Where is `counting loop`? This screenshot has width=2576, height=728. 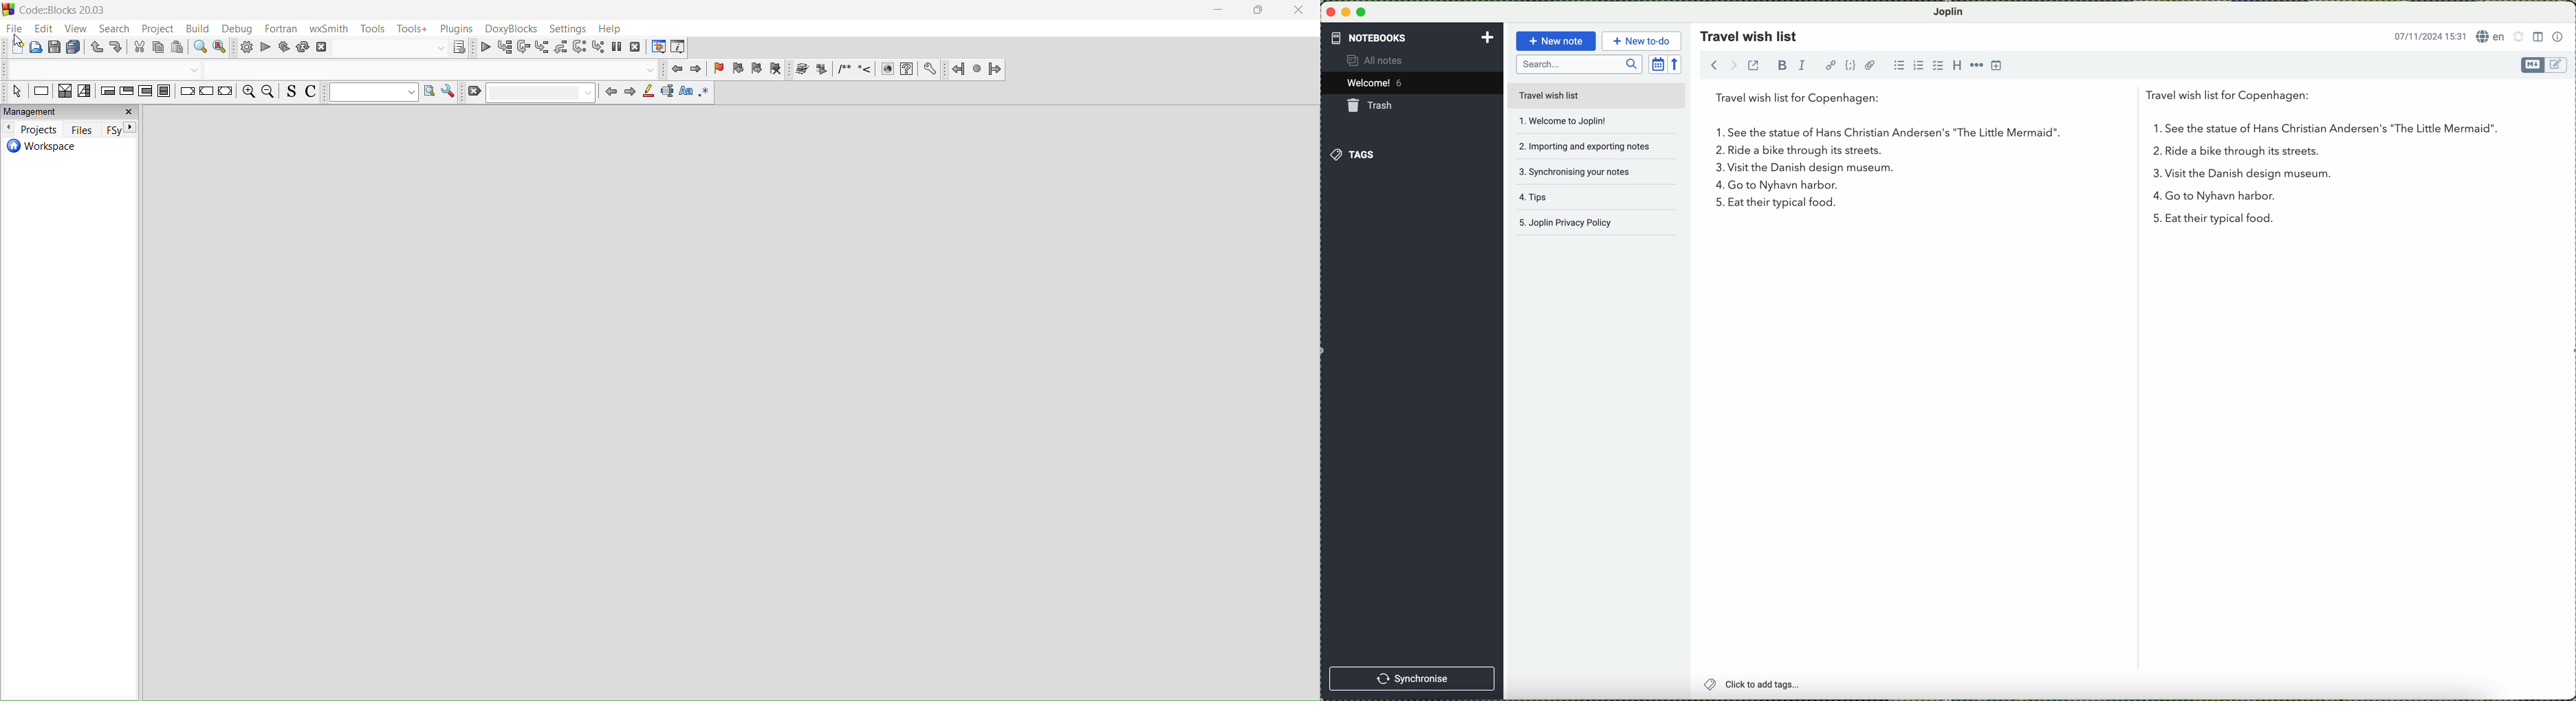
counting loop is located at coordinates (144, 92).